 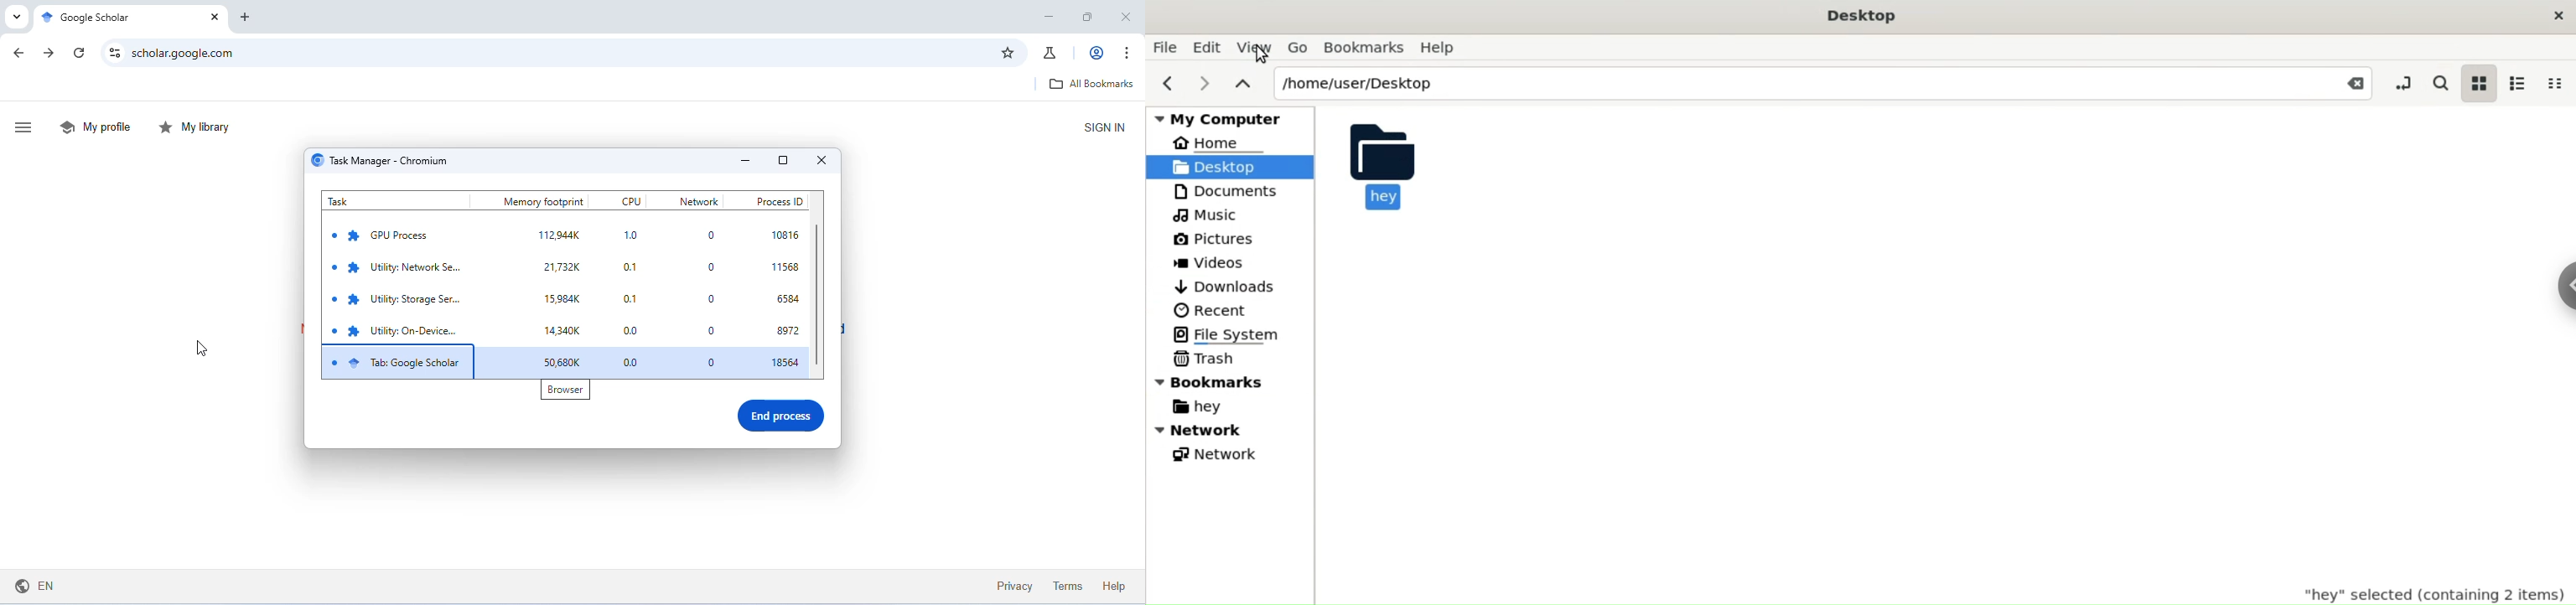 I want to click on refresh, so click(x=82, y=53).